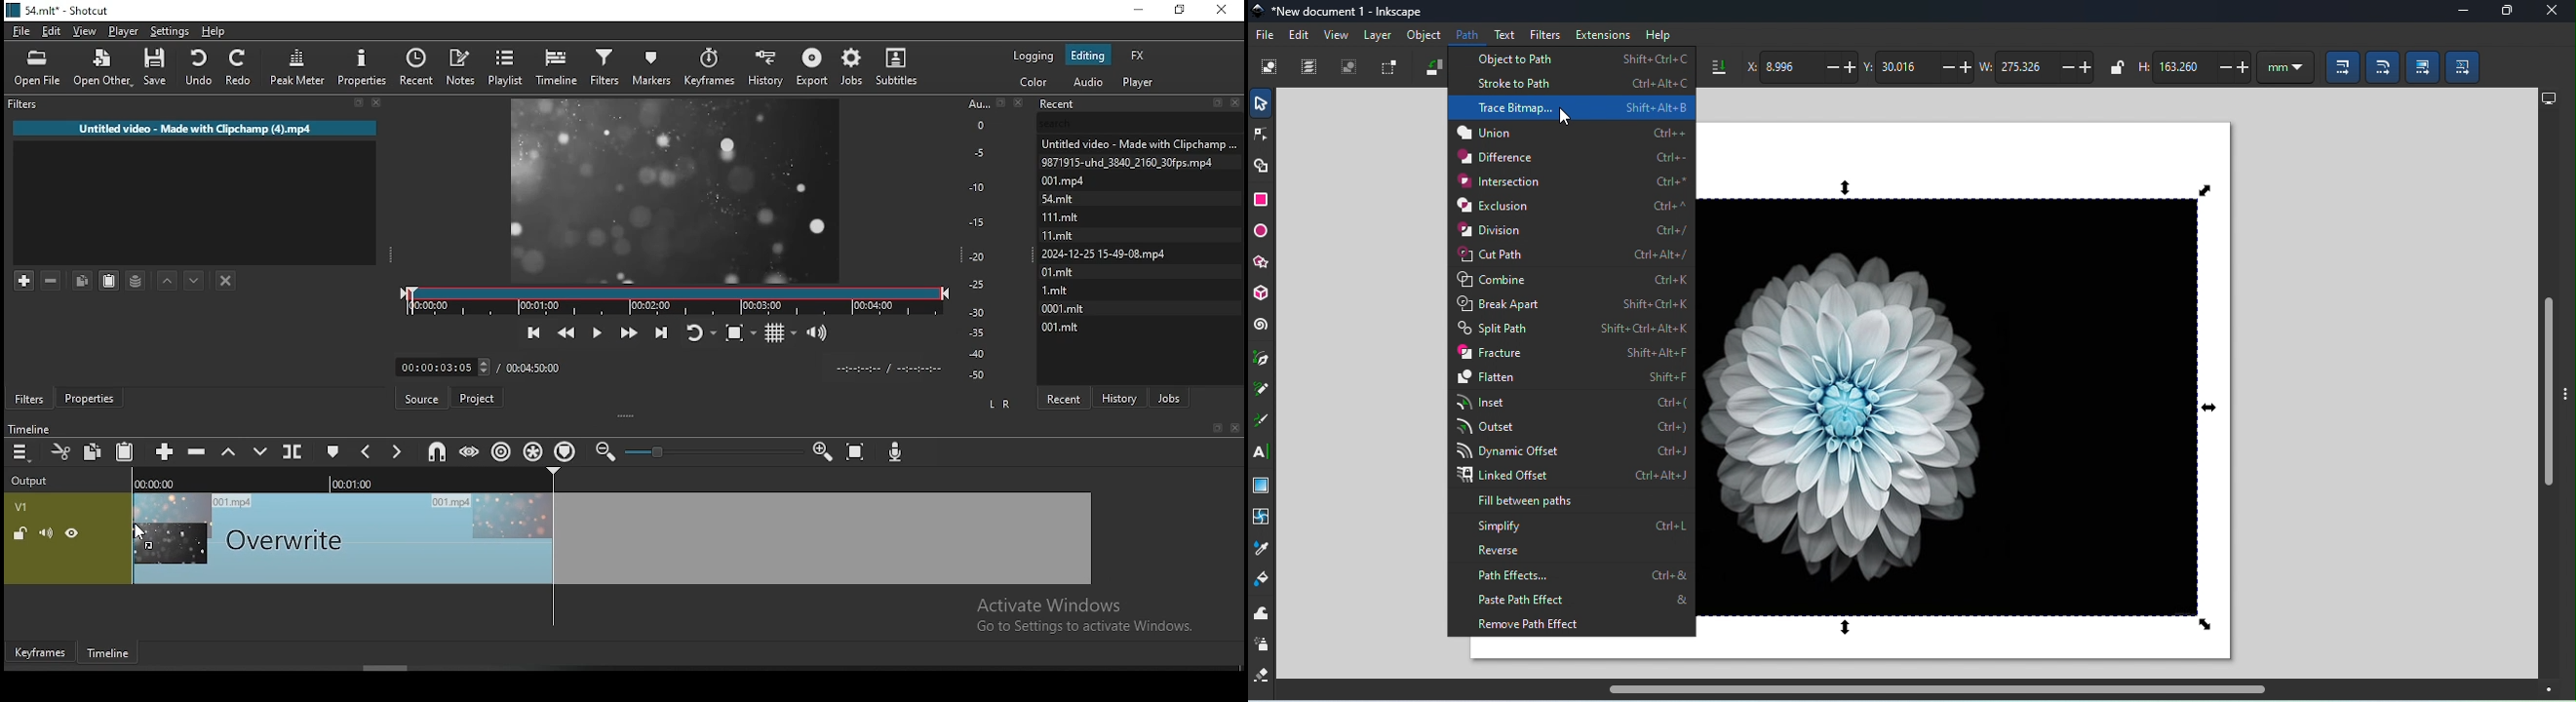  I want to click on subtitles, so click(899, 64).